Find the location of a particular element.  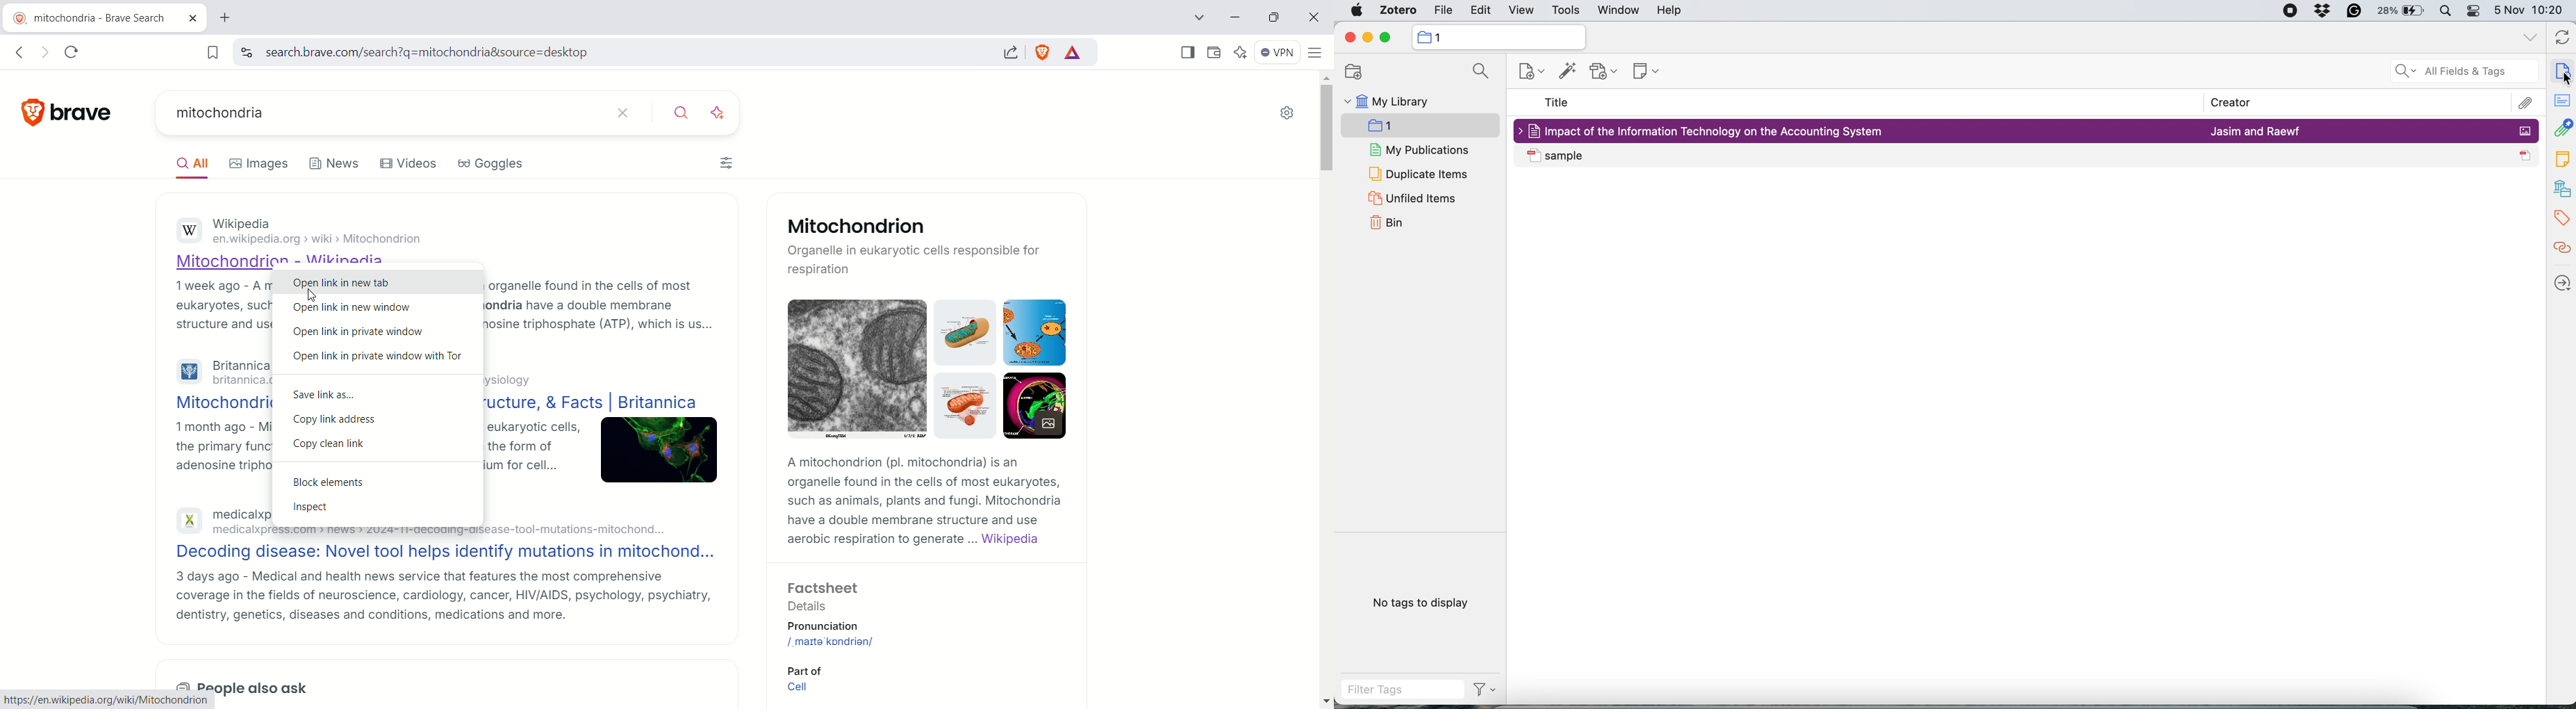

icon is located at coordinates (1533, 131).